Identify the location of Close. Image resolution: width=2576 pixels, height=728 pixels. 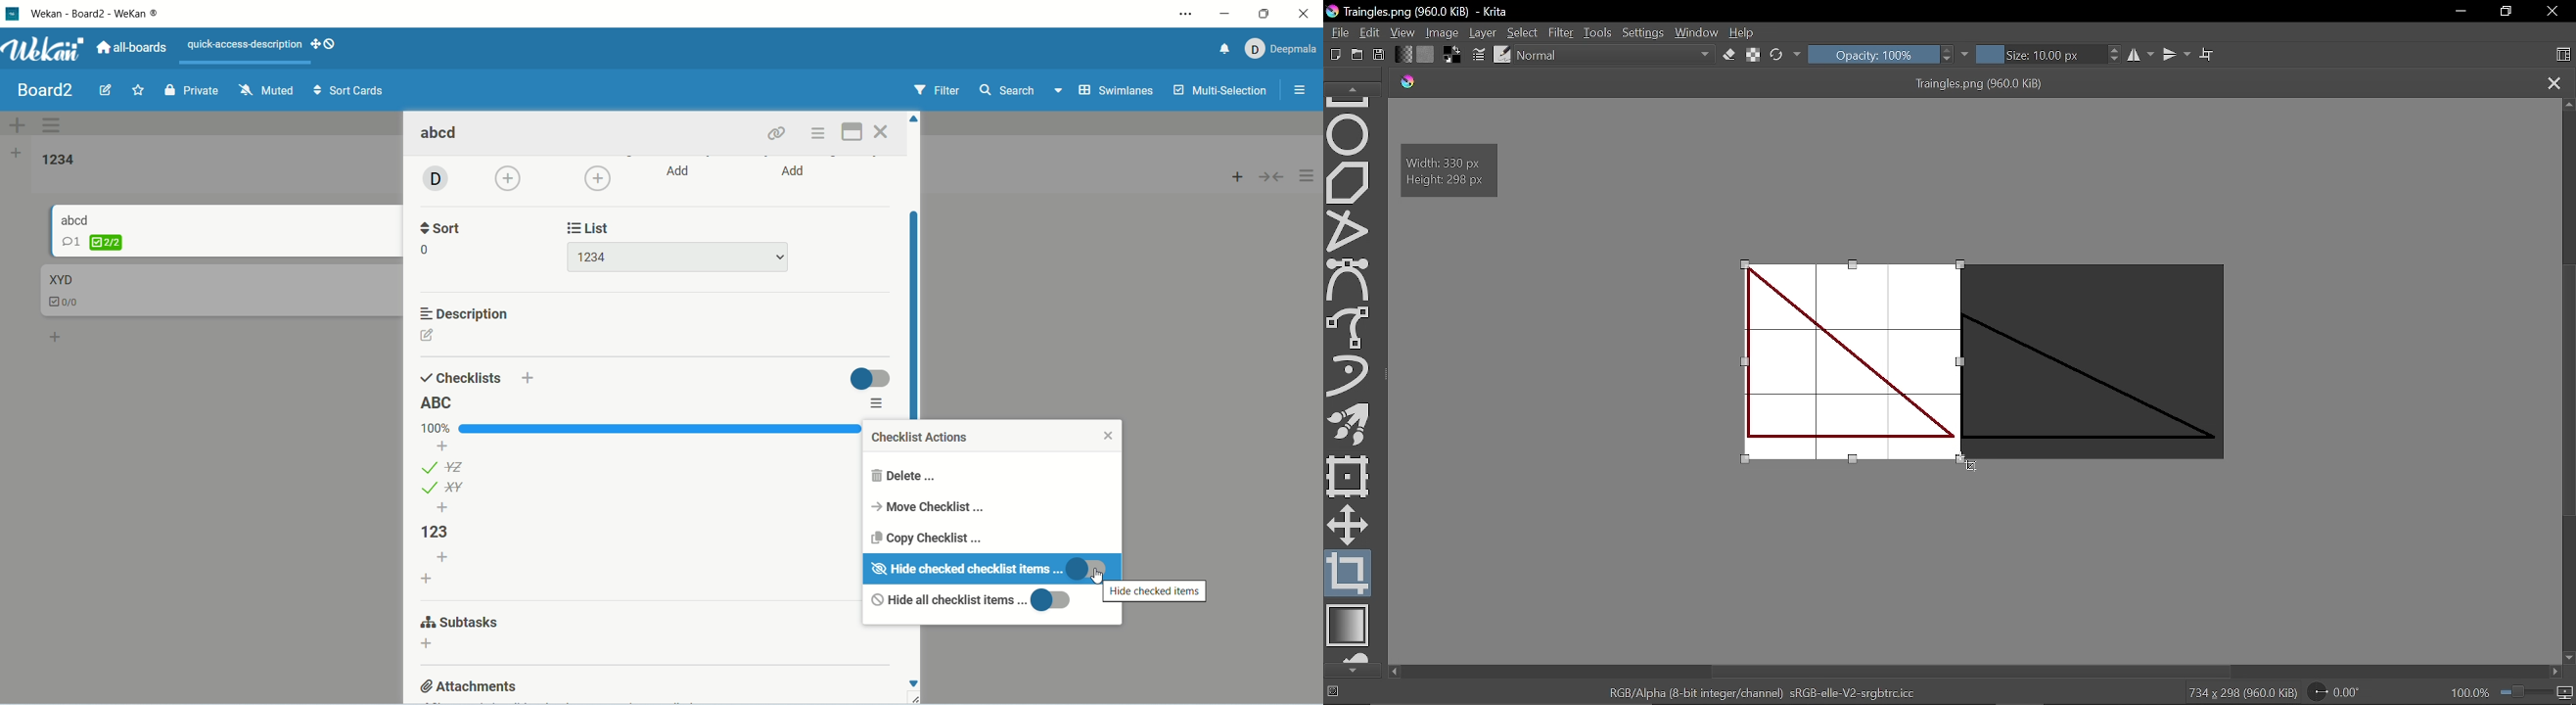
(2554, 13).